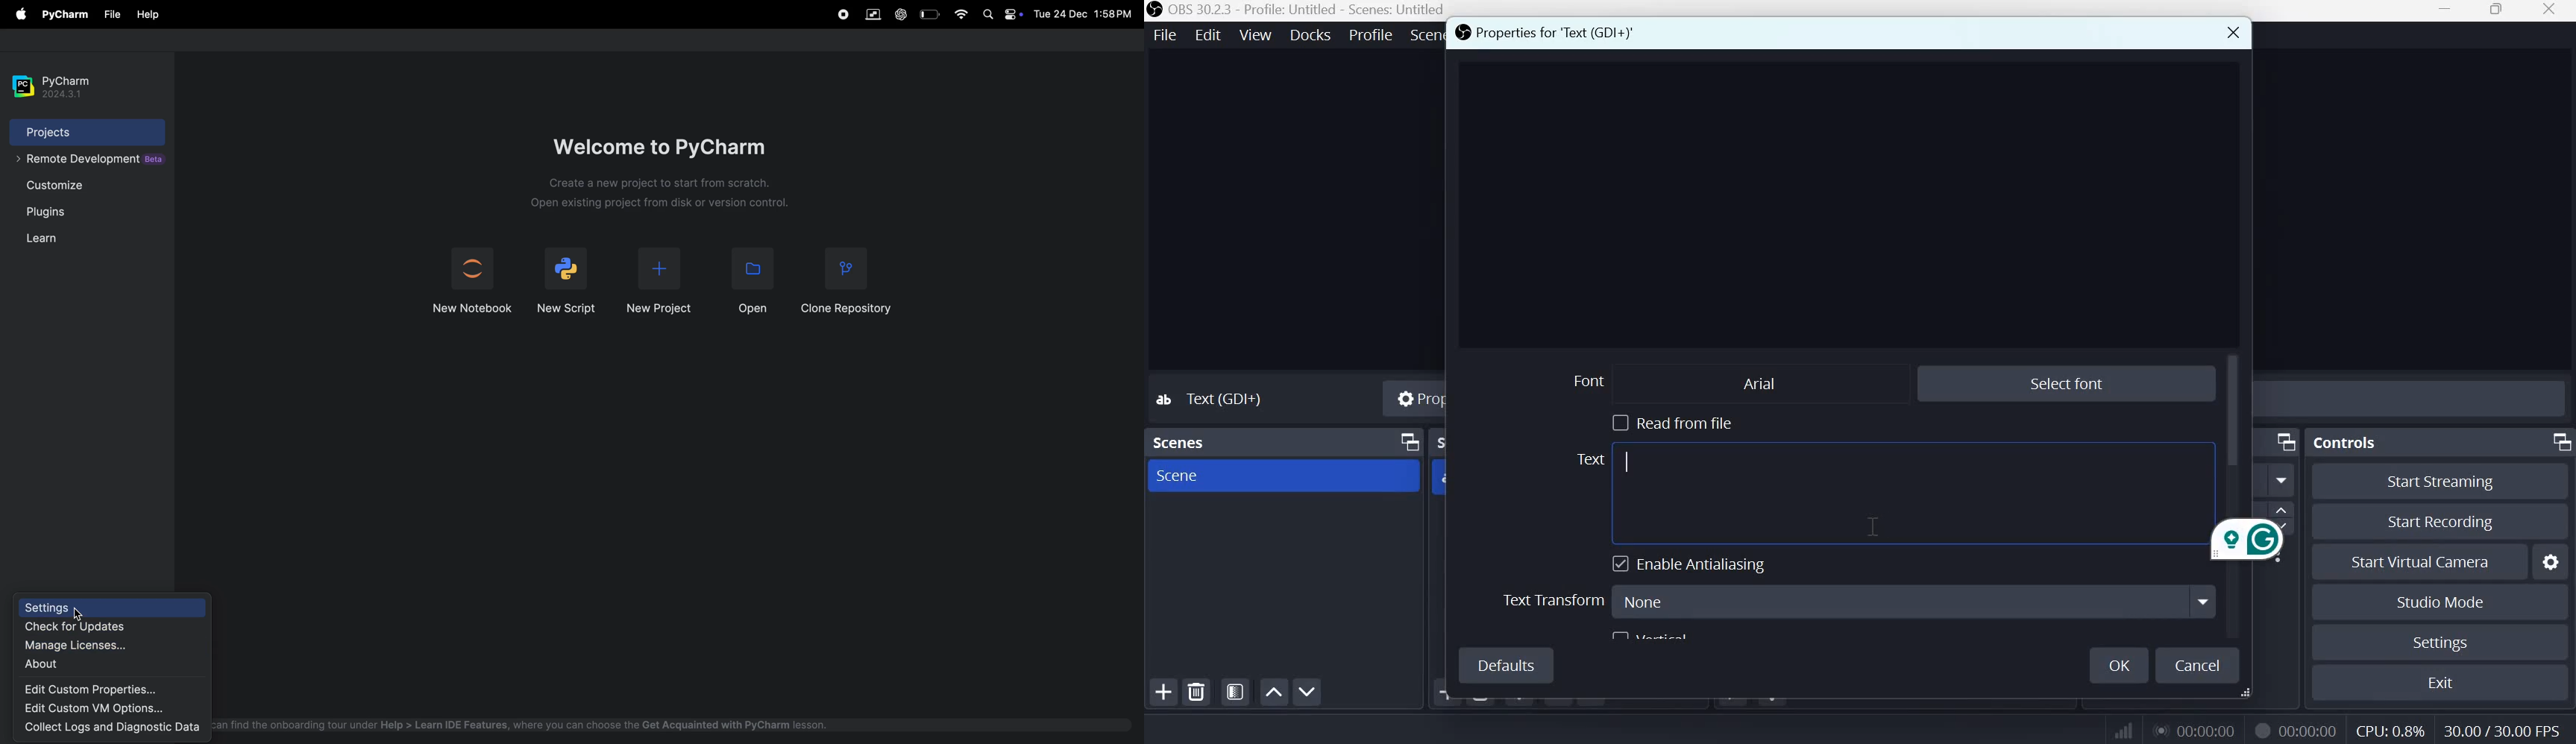 This screenshot has width=2576, height=756. What do you see at coordinates (665, 141) in the screenshot?
I see `Welcome to pycharm` at bounding box center [665, 141].